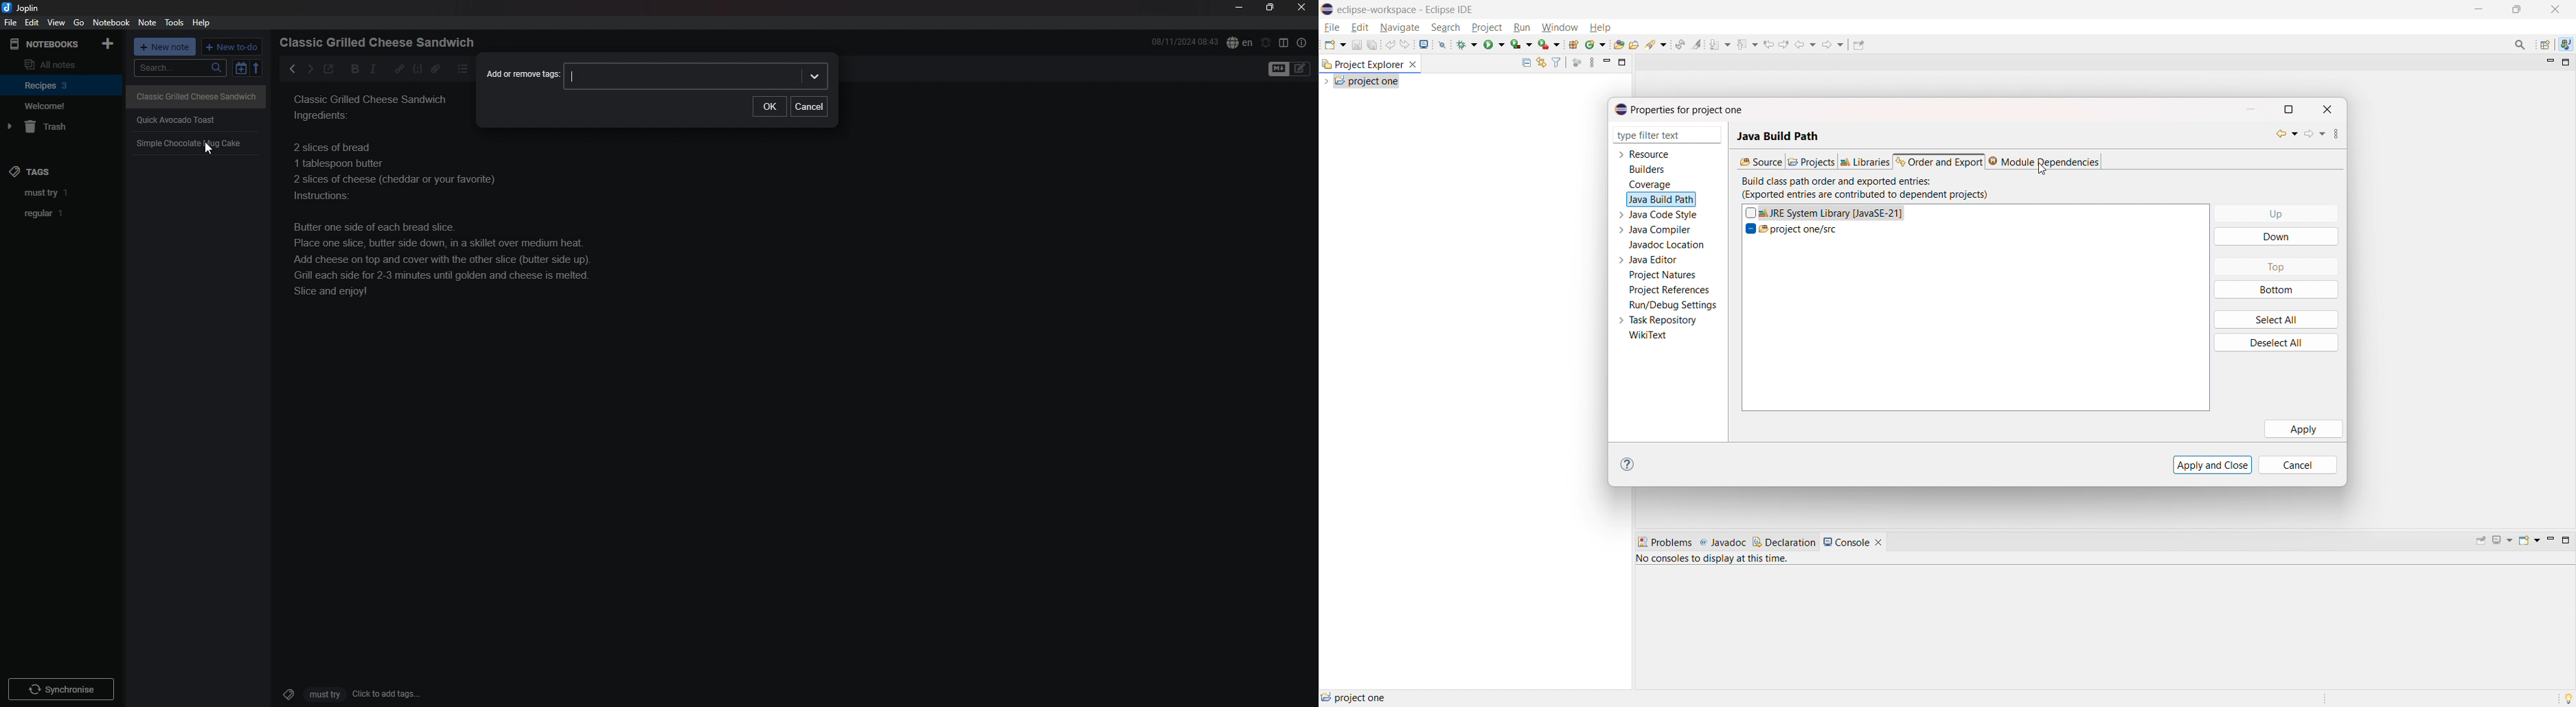 This screenshot has height=728, width=2576. Describe the element at coordinates (10, 23) in the screenshot. I see `file` at that location.